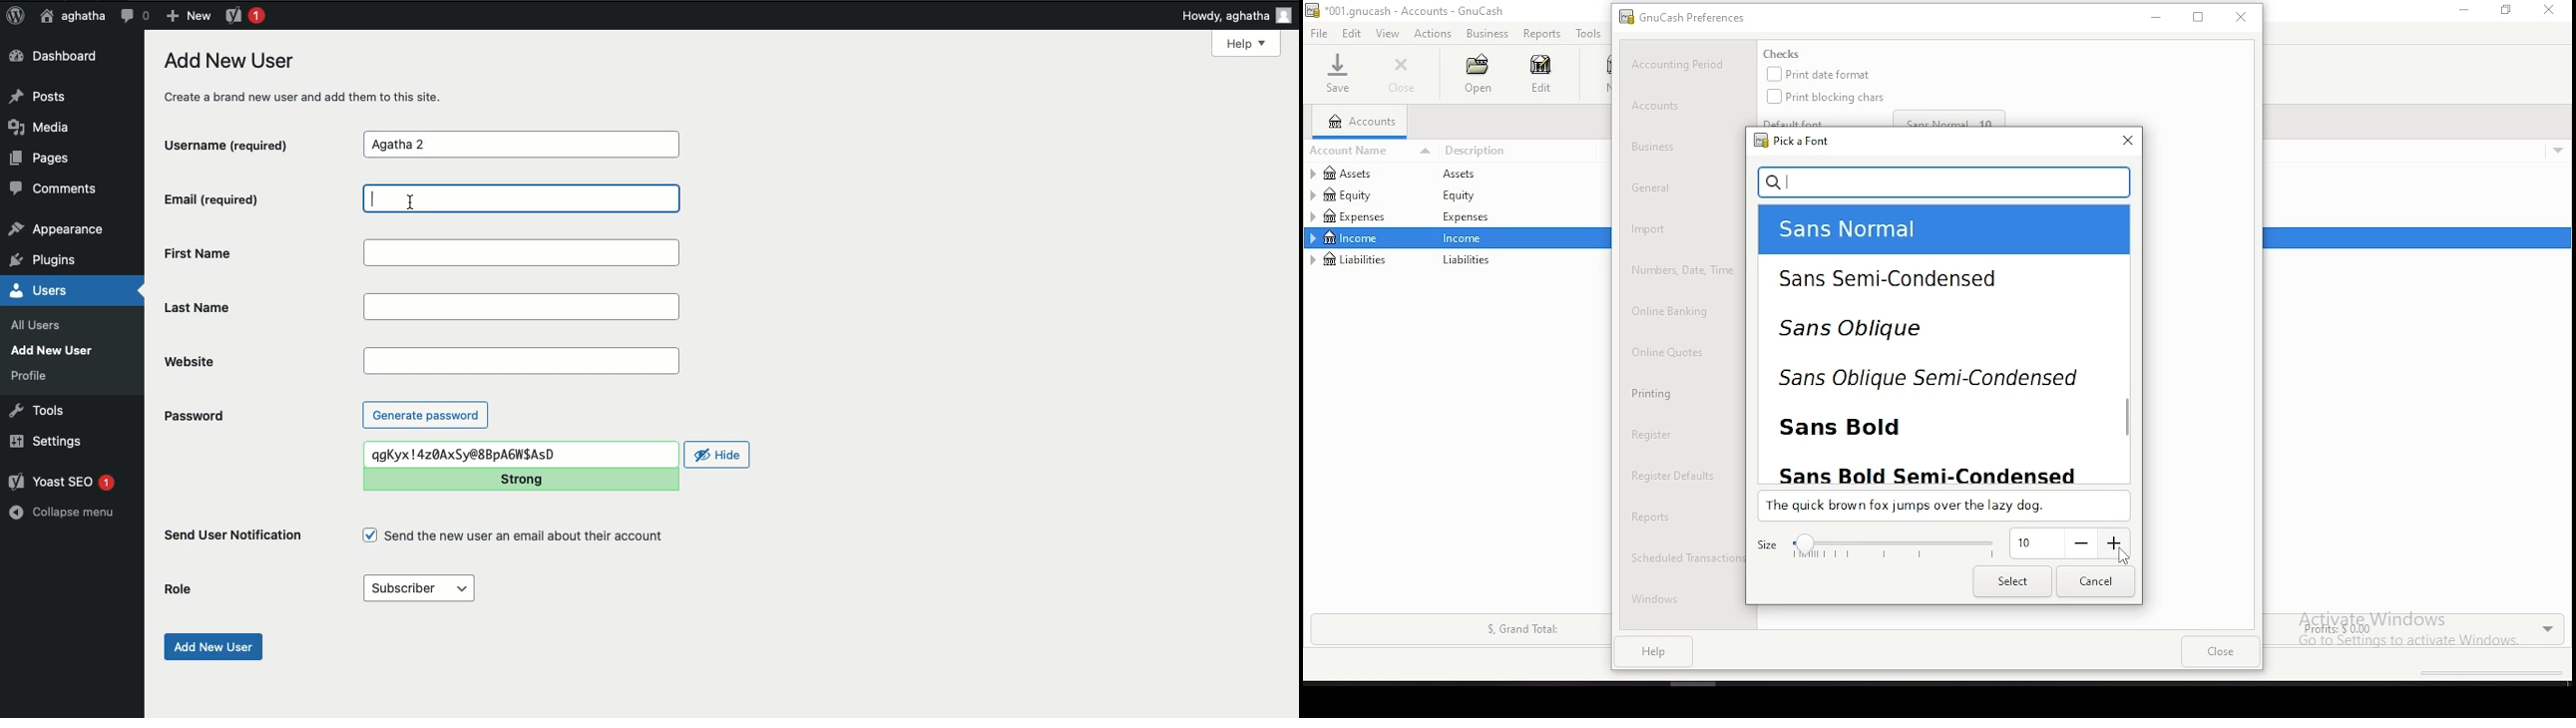 This screenshot has width=2576, height=728. Describe the element at coordinates (38, 409) in the screenshot. I see `Tools` at that location.